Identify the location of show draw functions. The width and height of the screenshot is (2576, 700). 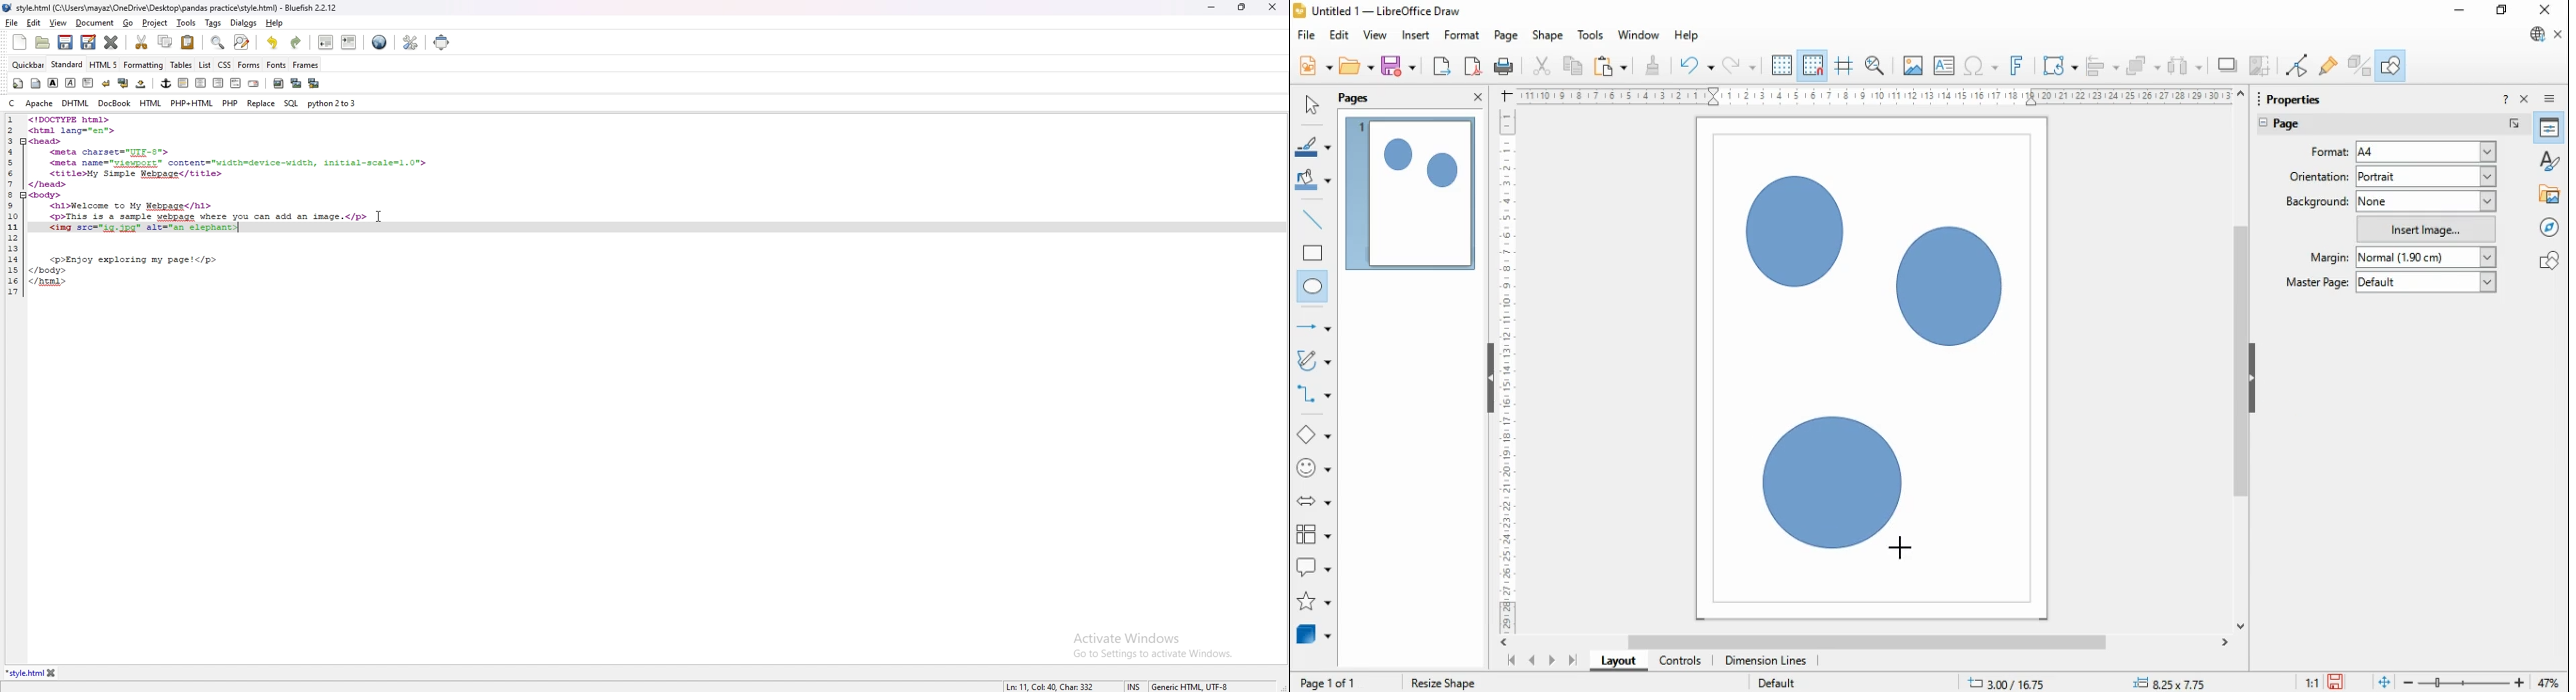
(2390, 65).